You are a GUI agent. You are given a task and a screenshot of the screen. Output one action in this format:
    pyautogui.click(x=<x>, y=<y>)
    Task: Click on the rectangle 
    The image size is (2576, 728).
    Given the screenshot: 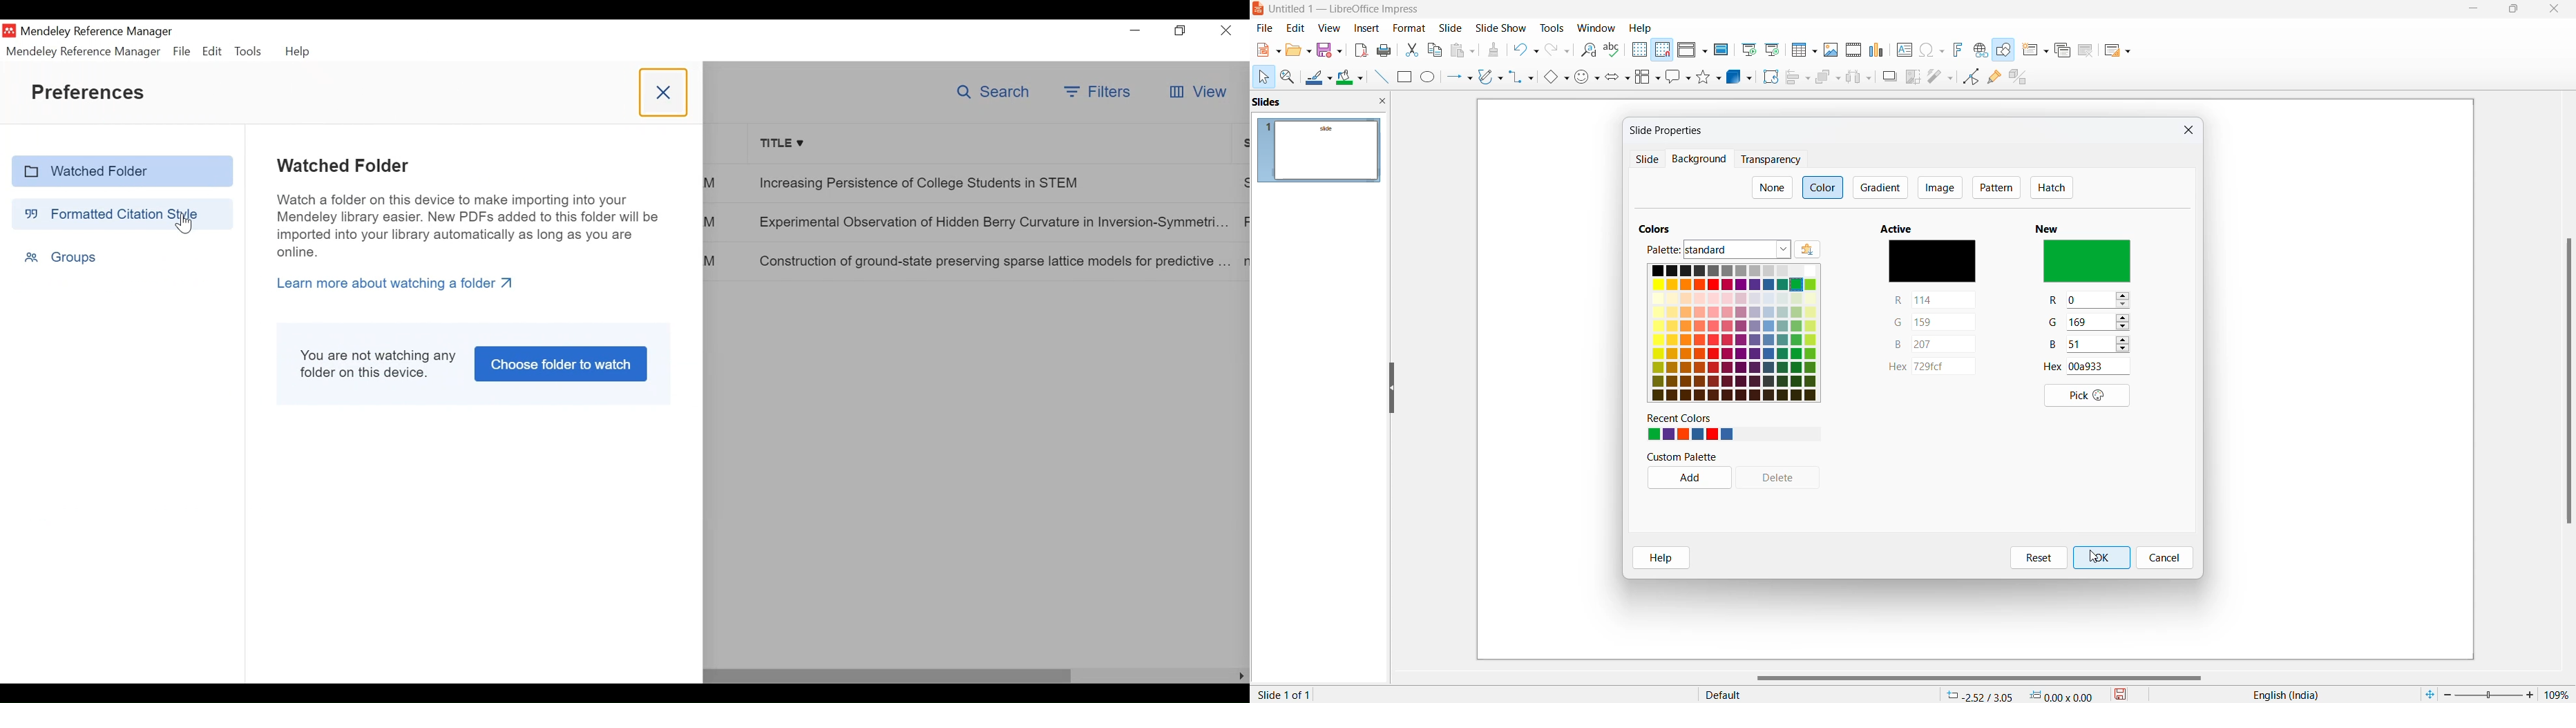 What is the action you would take?
    pyautogui.click(x=1404, y=77)
    